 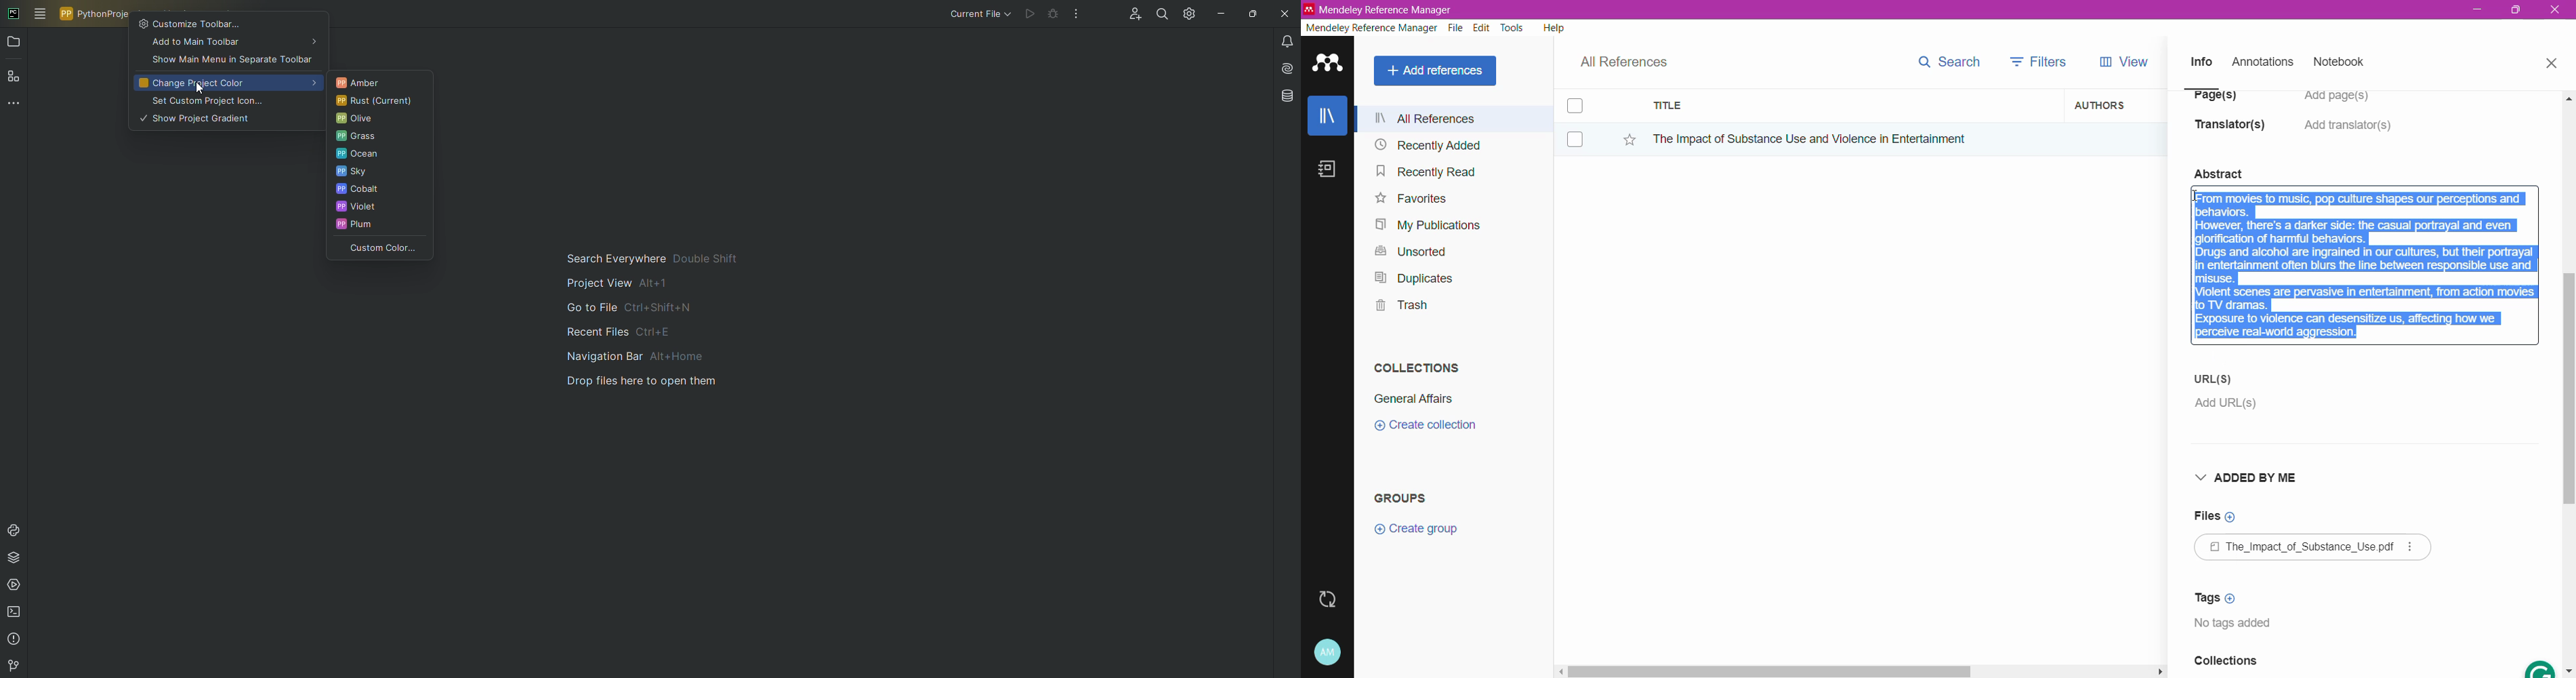 I want to click on Click to Add Files, so click(x=2214, y=517).